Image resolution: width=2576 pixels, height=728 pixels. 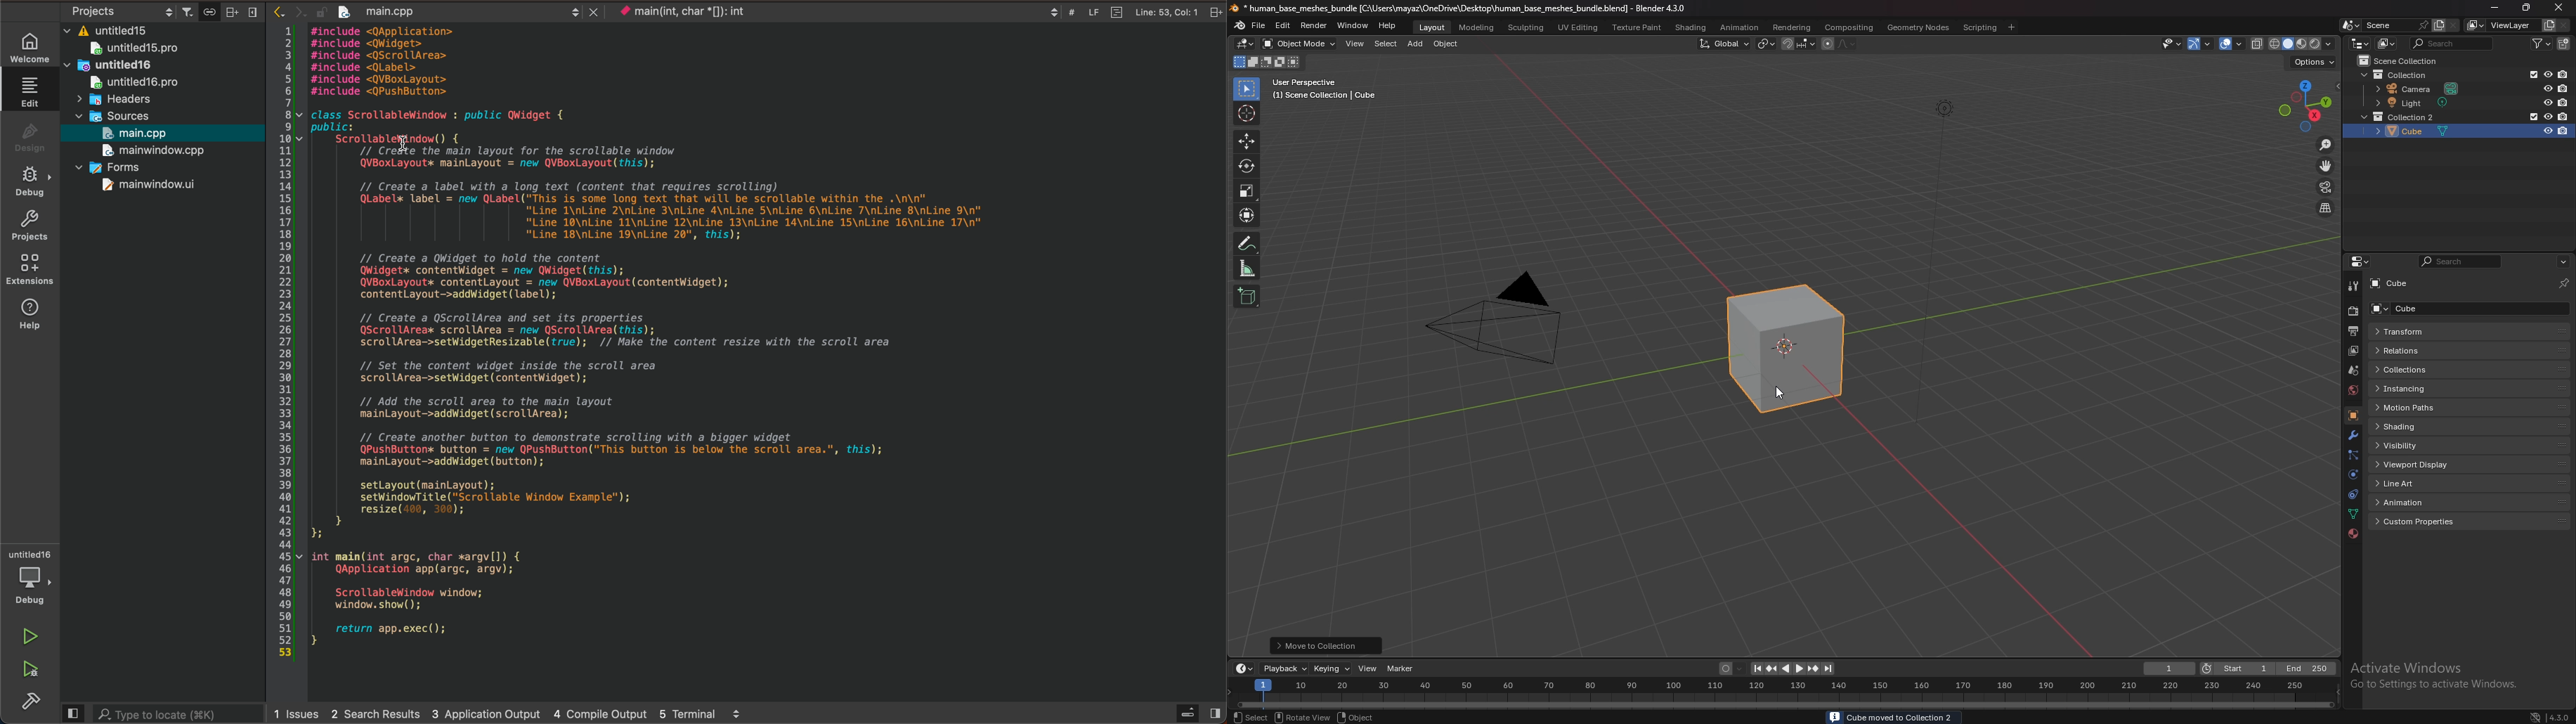 I want to click on pin scene, so click(x=2422, y=24).